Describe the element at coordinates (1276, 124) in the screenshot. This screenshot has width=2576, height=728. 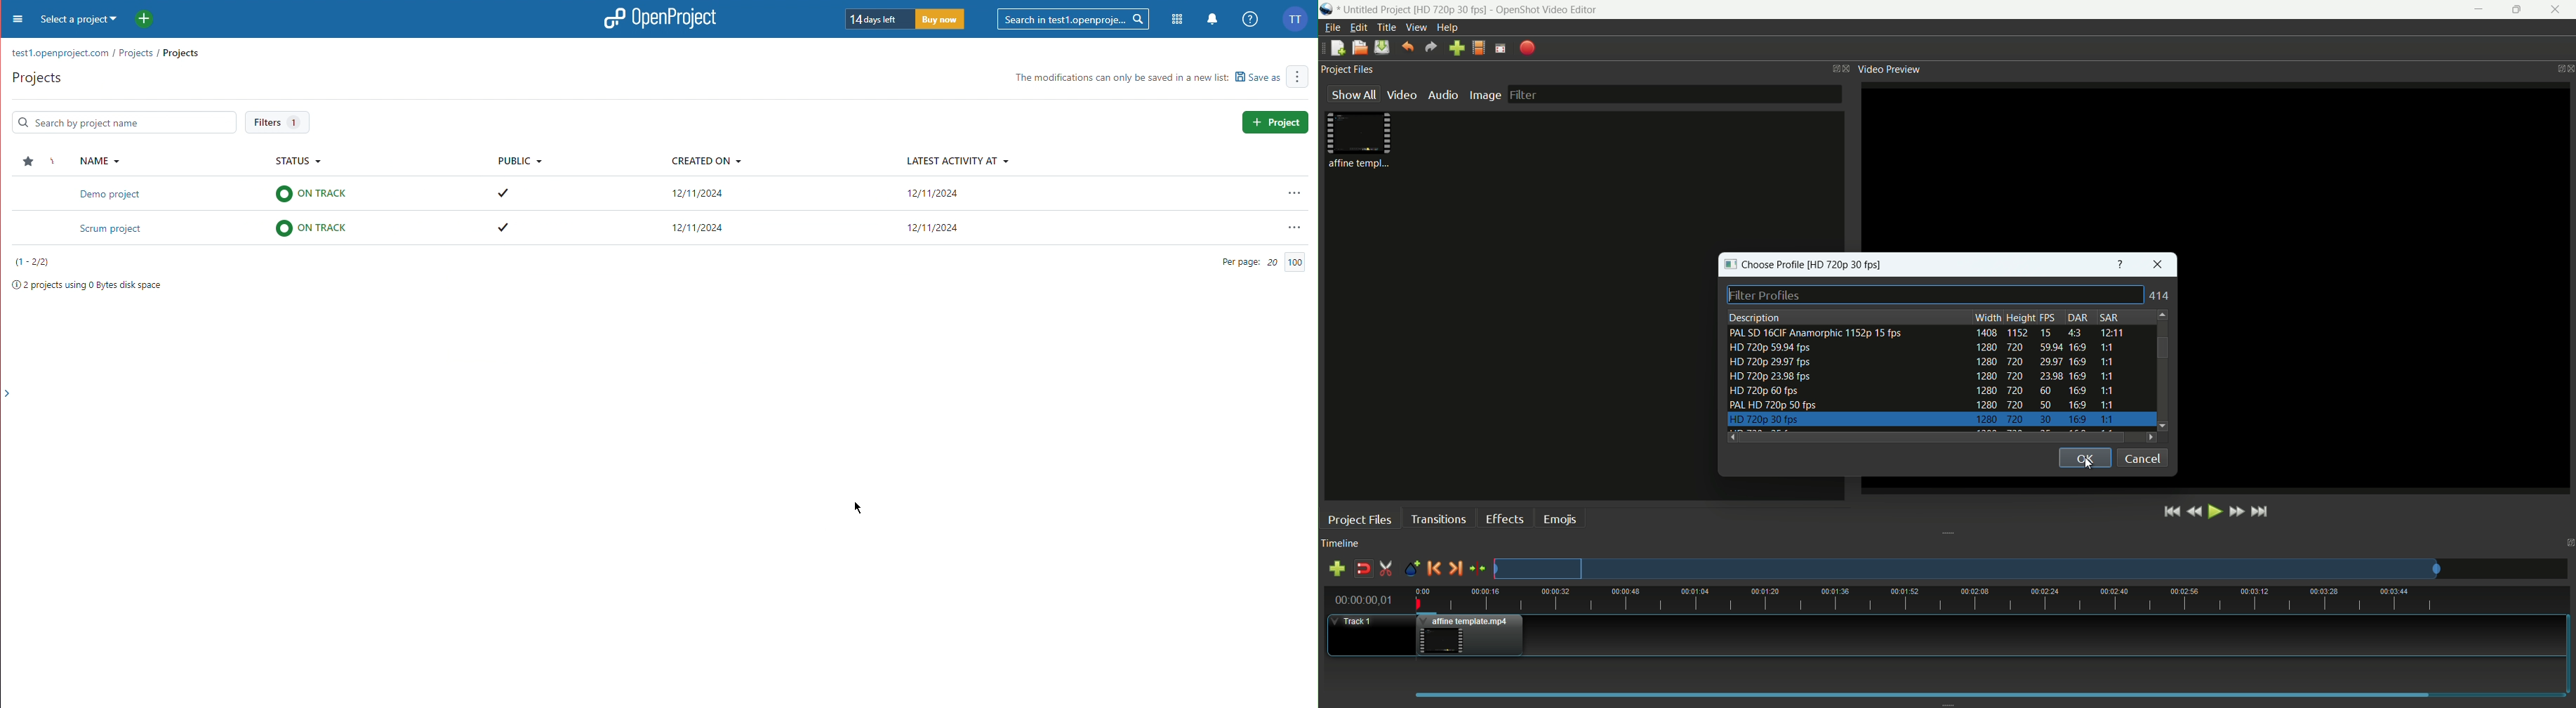
I see `Project` at that location.